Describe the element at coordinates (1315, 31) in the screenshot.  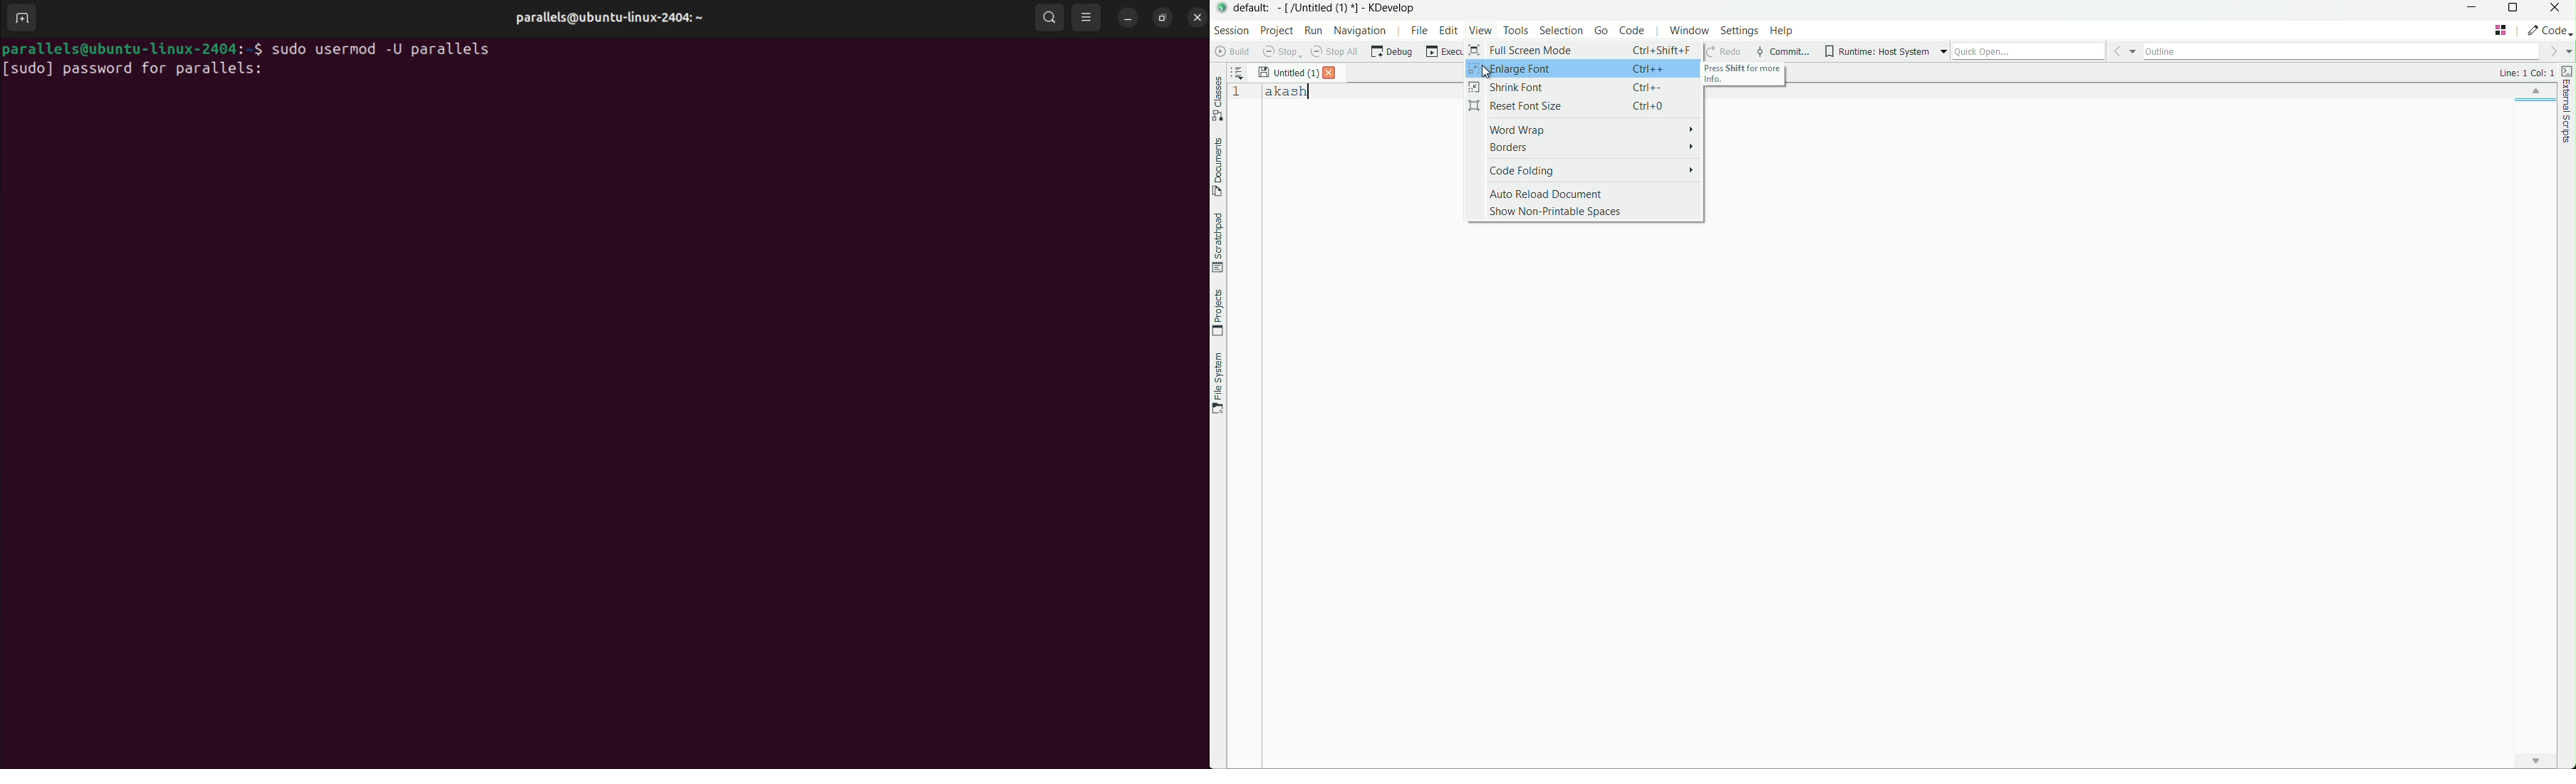
I see `run` at that location.